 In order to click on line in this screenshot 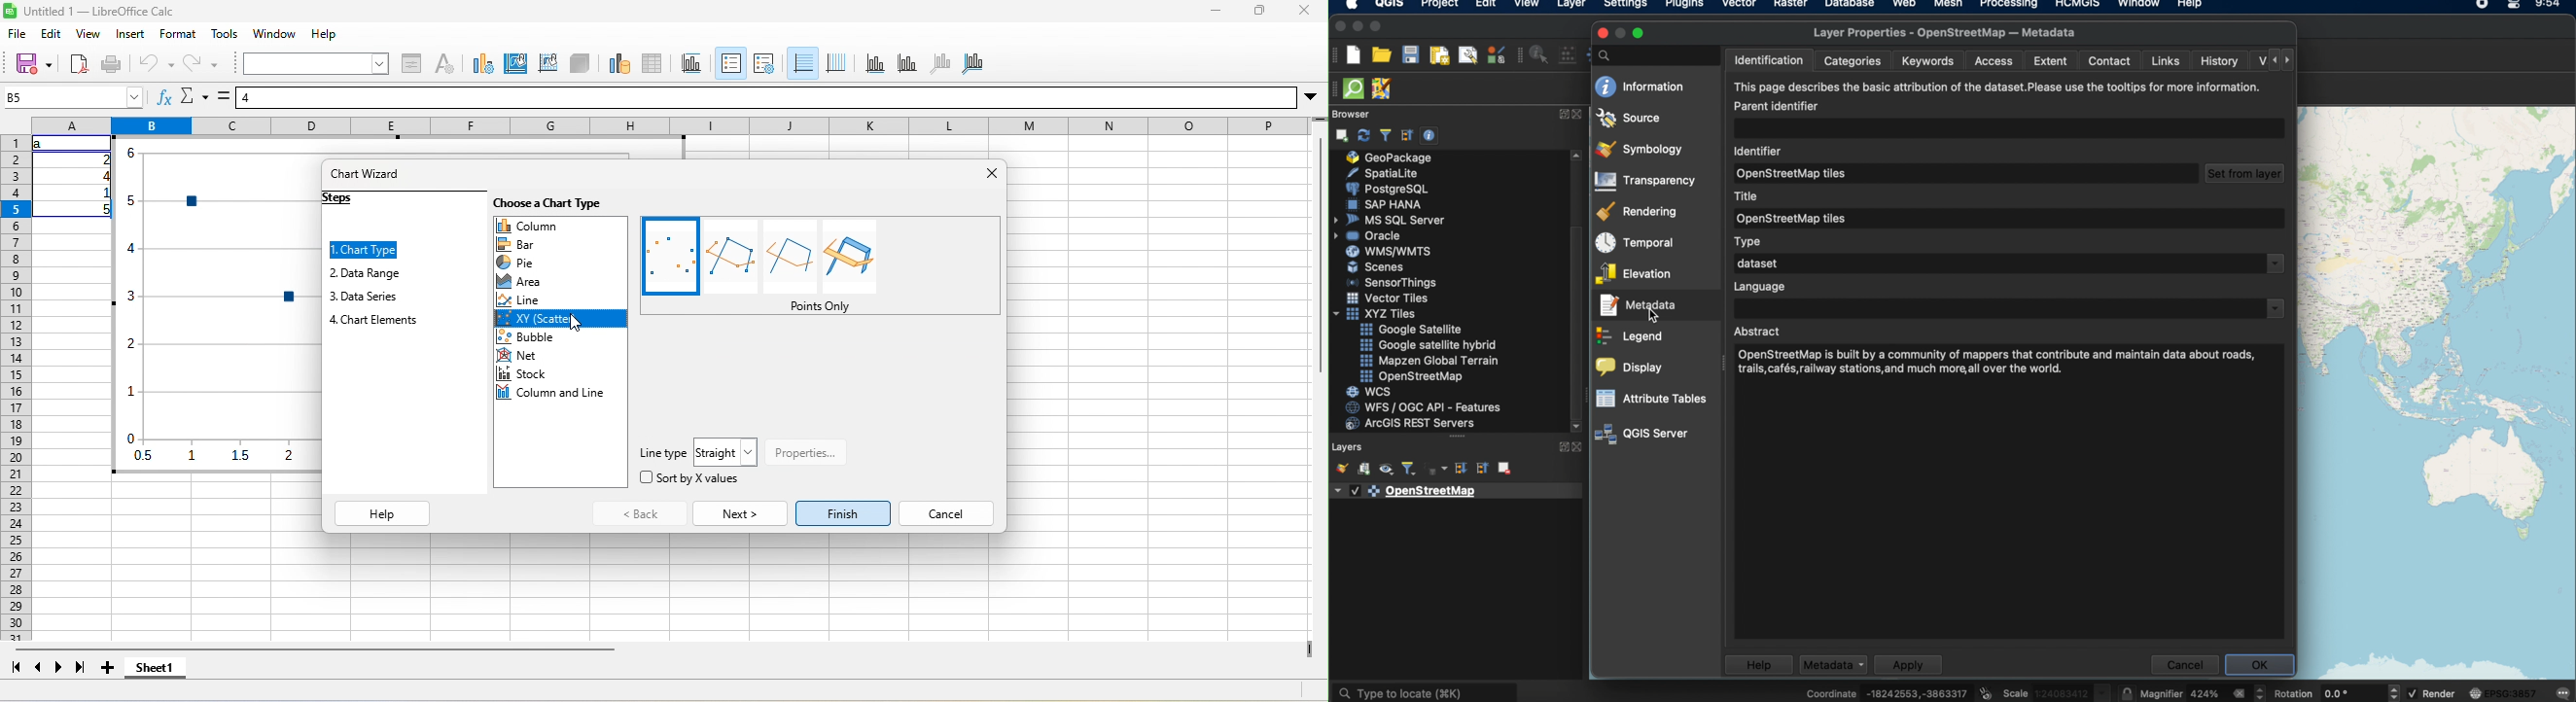, I will do `click(560, 299)`.